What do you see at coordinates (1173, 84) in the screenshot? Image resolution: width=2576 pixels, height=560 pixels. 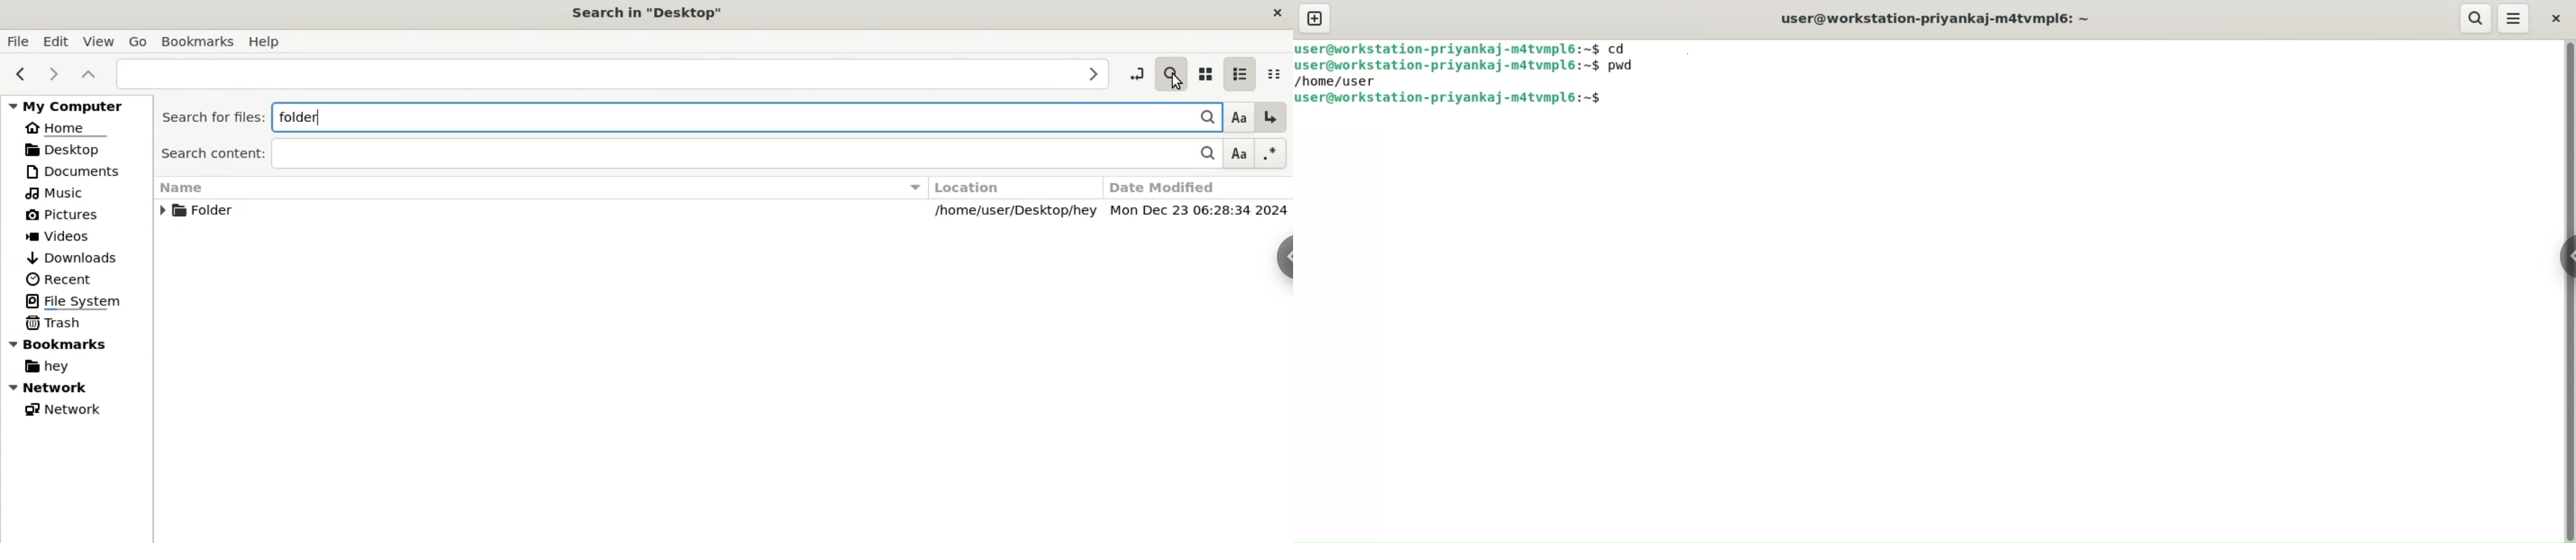 I see `Cursor` at bounding box center [1173, 84].